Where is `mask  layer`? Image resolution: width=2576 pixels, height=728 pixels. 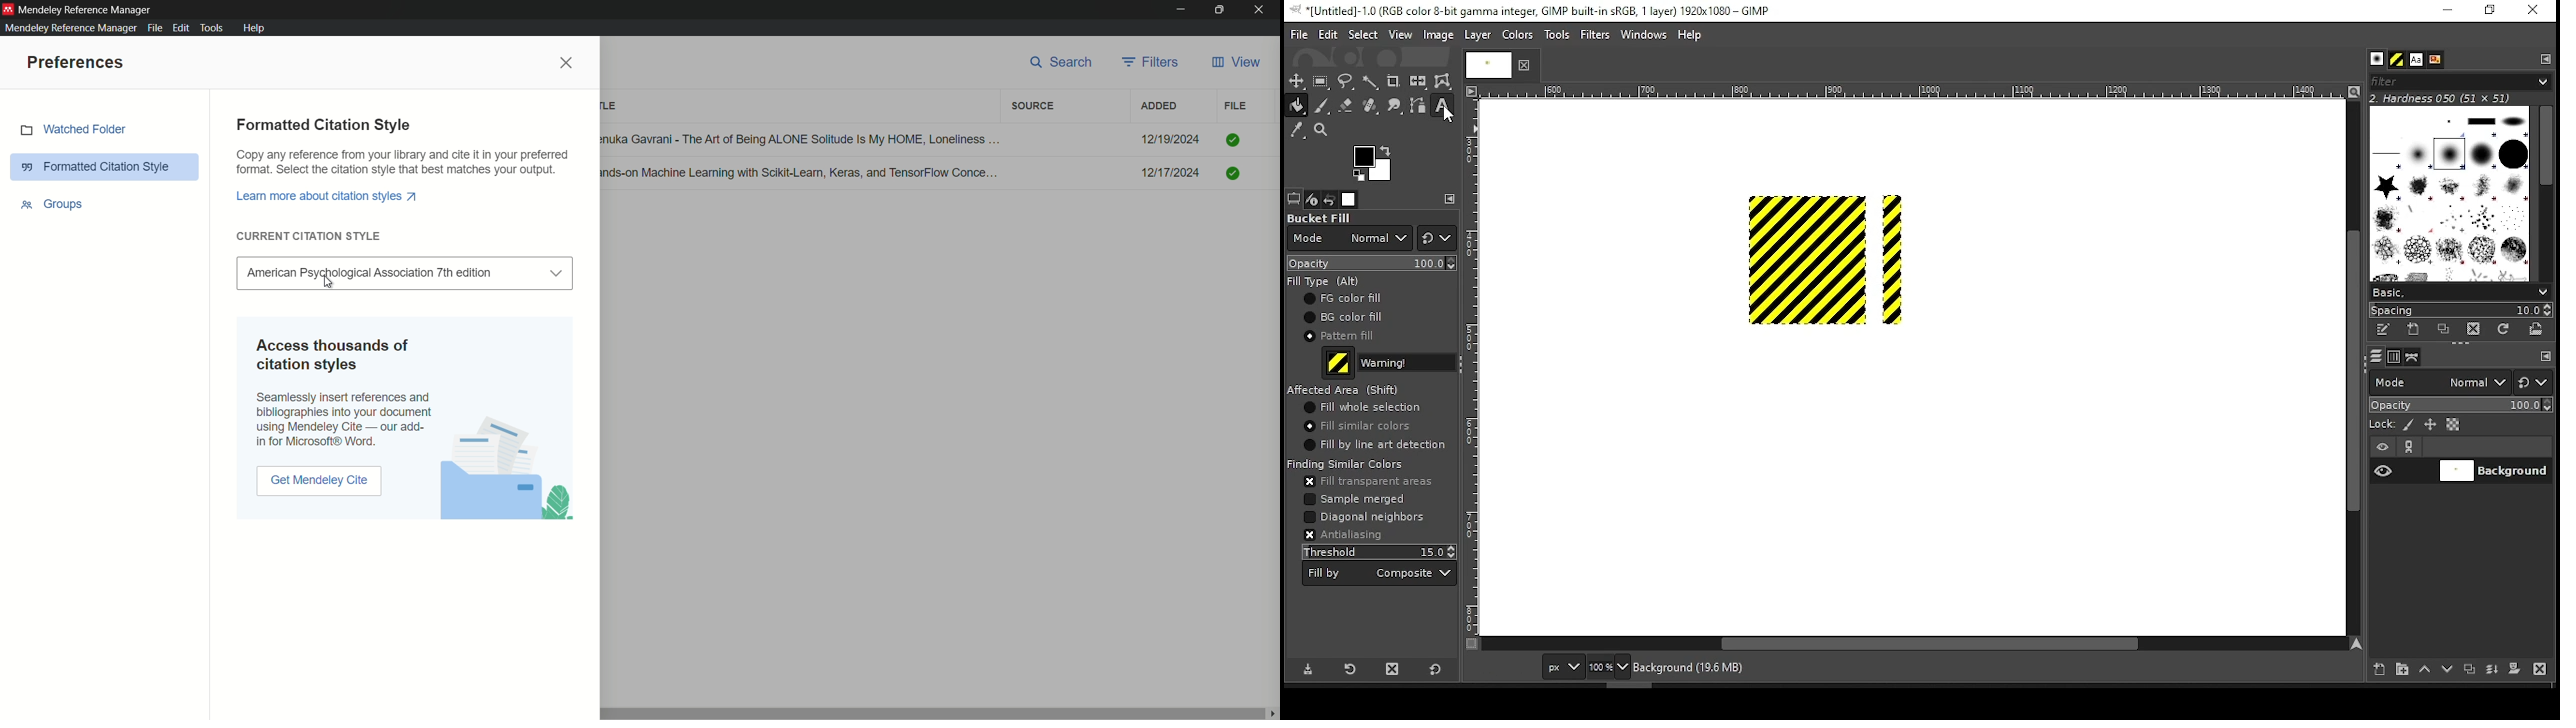 mask  layer is located at coordinates (2514, 670).